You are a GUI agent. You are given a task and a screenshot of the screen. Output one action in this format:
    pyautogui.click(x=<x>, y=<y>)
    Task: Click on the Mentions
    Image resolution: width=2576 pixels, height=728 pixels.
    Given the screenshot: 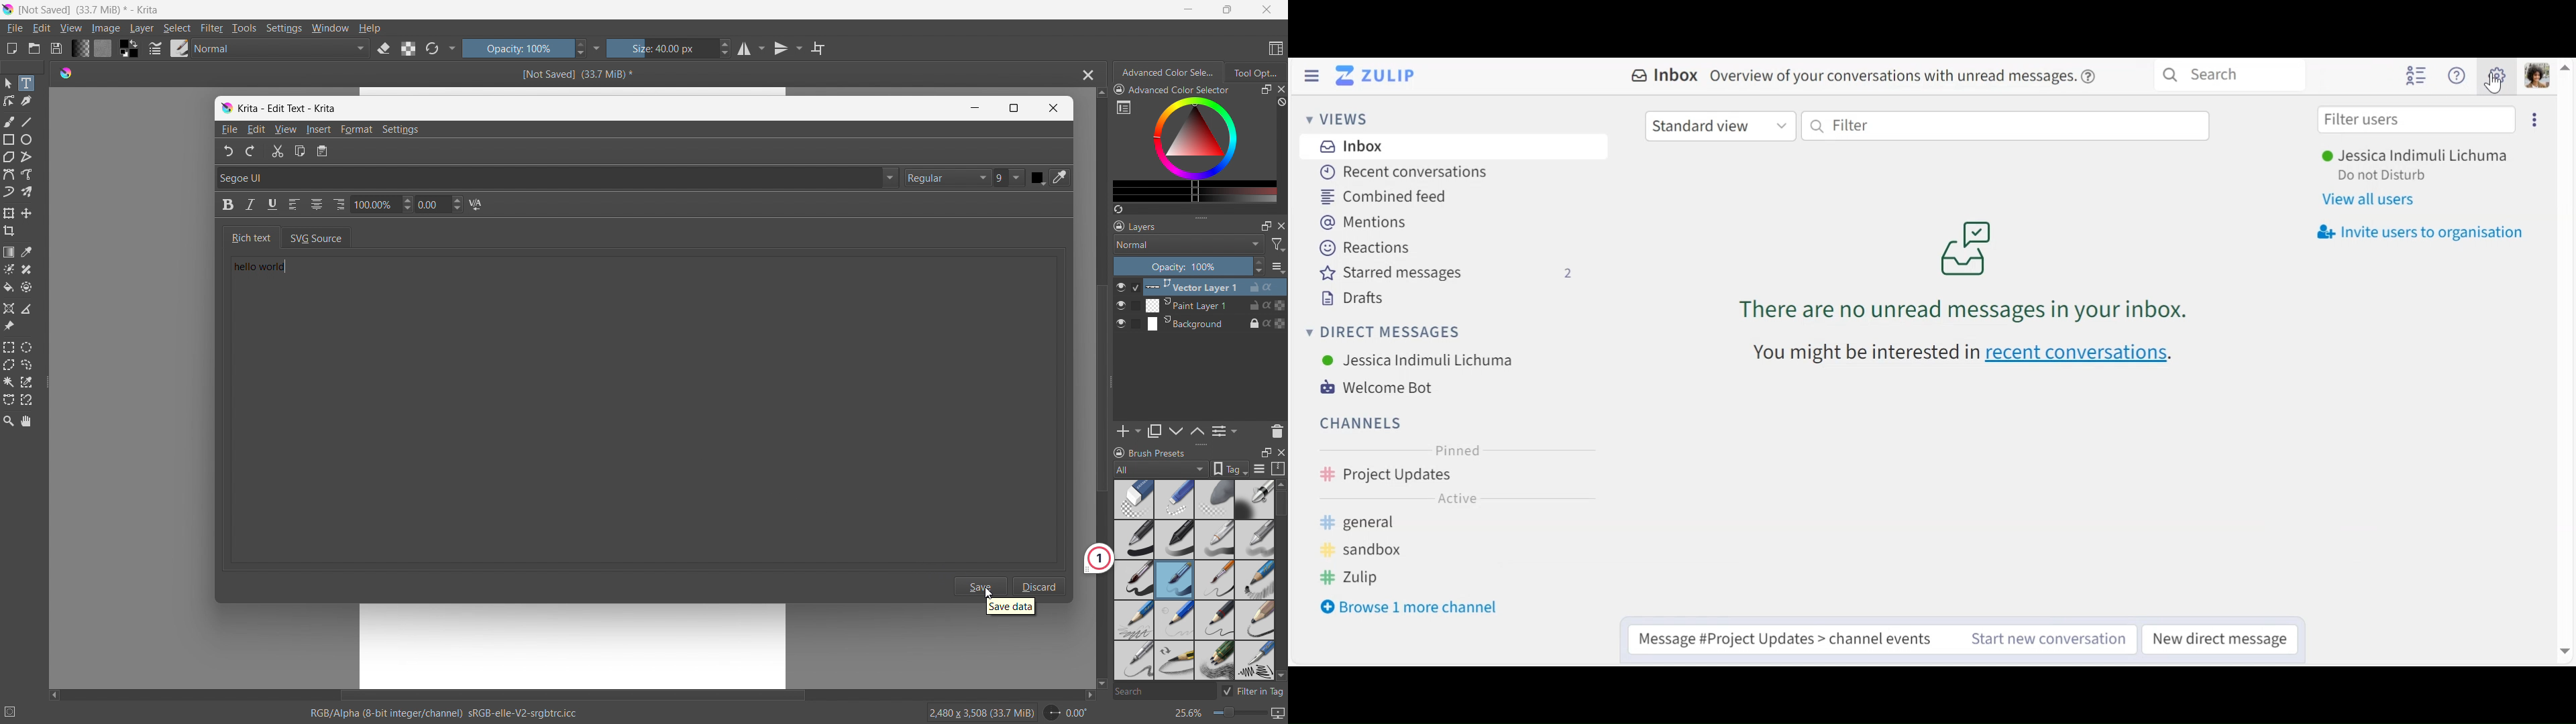 What is the action you would take?
    pyautogui.click(x=1361, y=221)
    